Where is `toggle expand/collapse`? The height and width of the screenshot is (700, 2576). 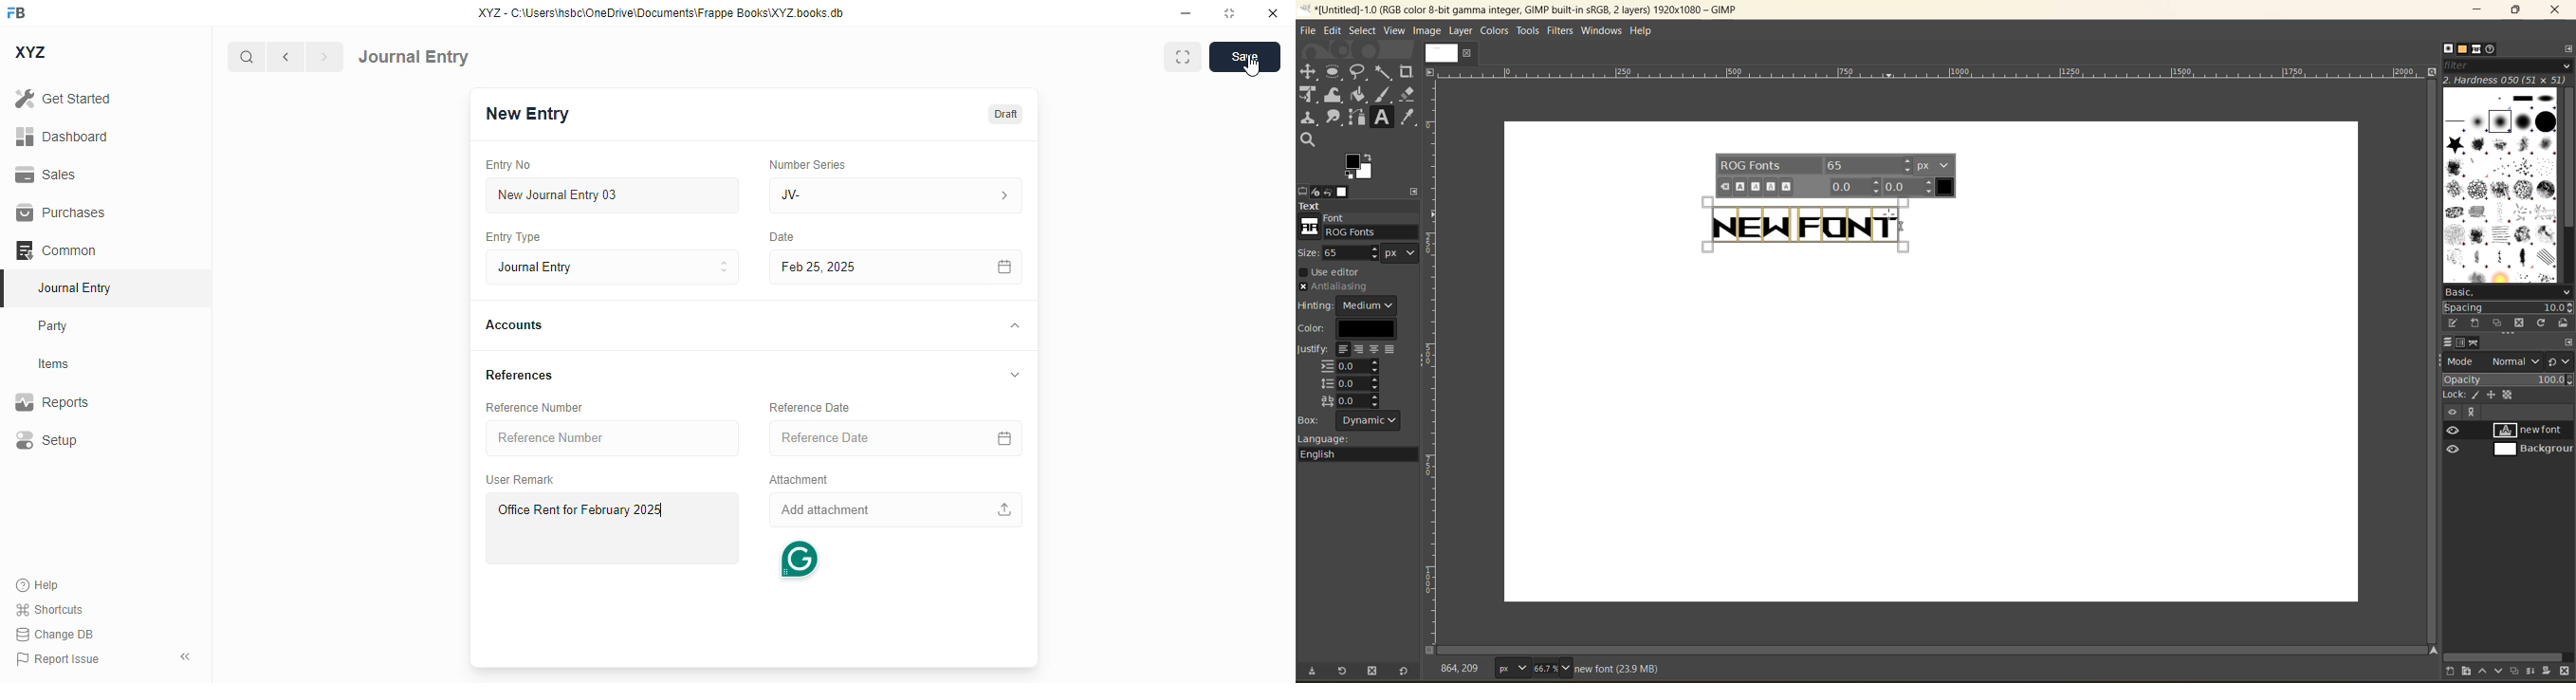
toggle expand/collapse is located at coordinates (1011, 325).